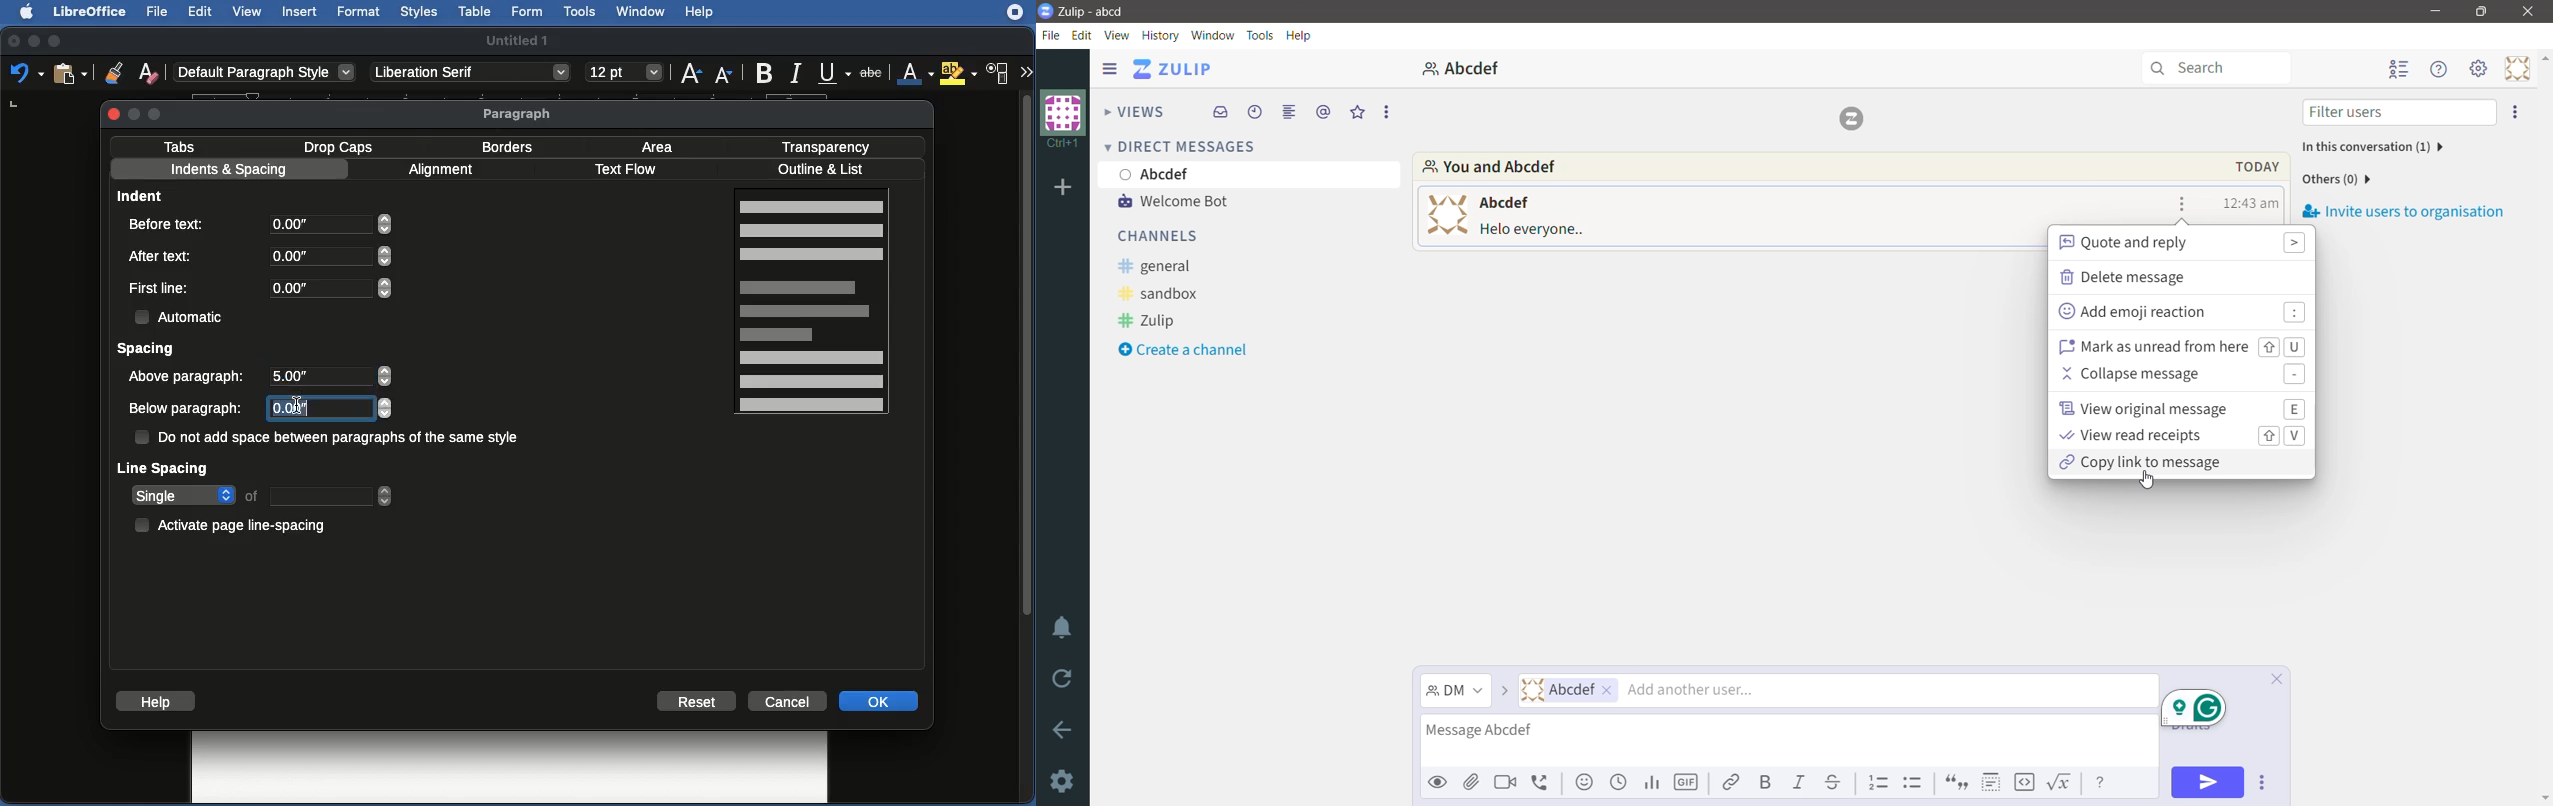  What do you see at coordinates (1302, 35) in the screenshot?
I see `Help` at bounding box center [1302, 35].